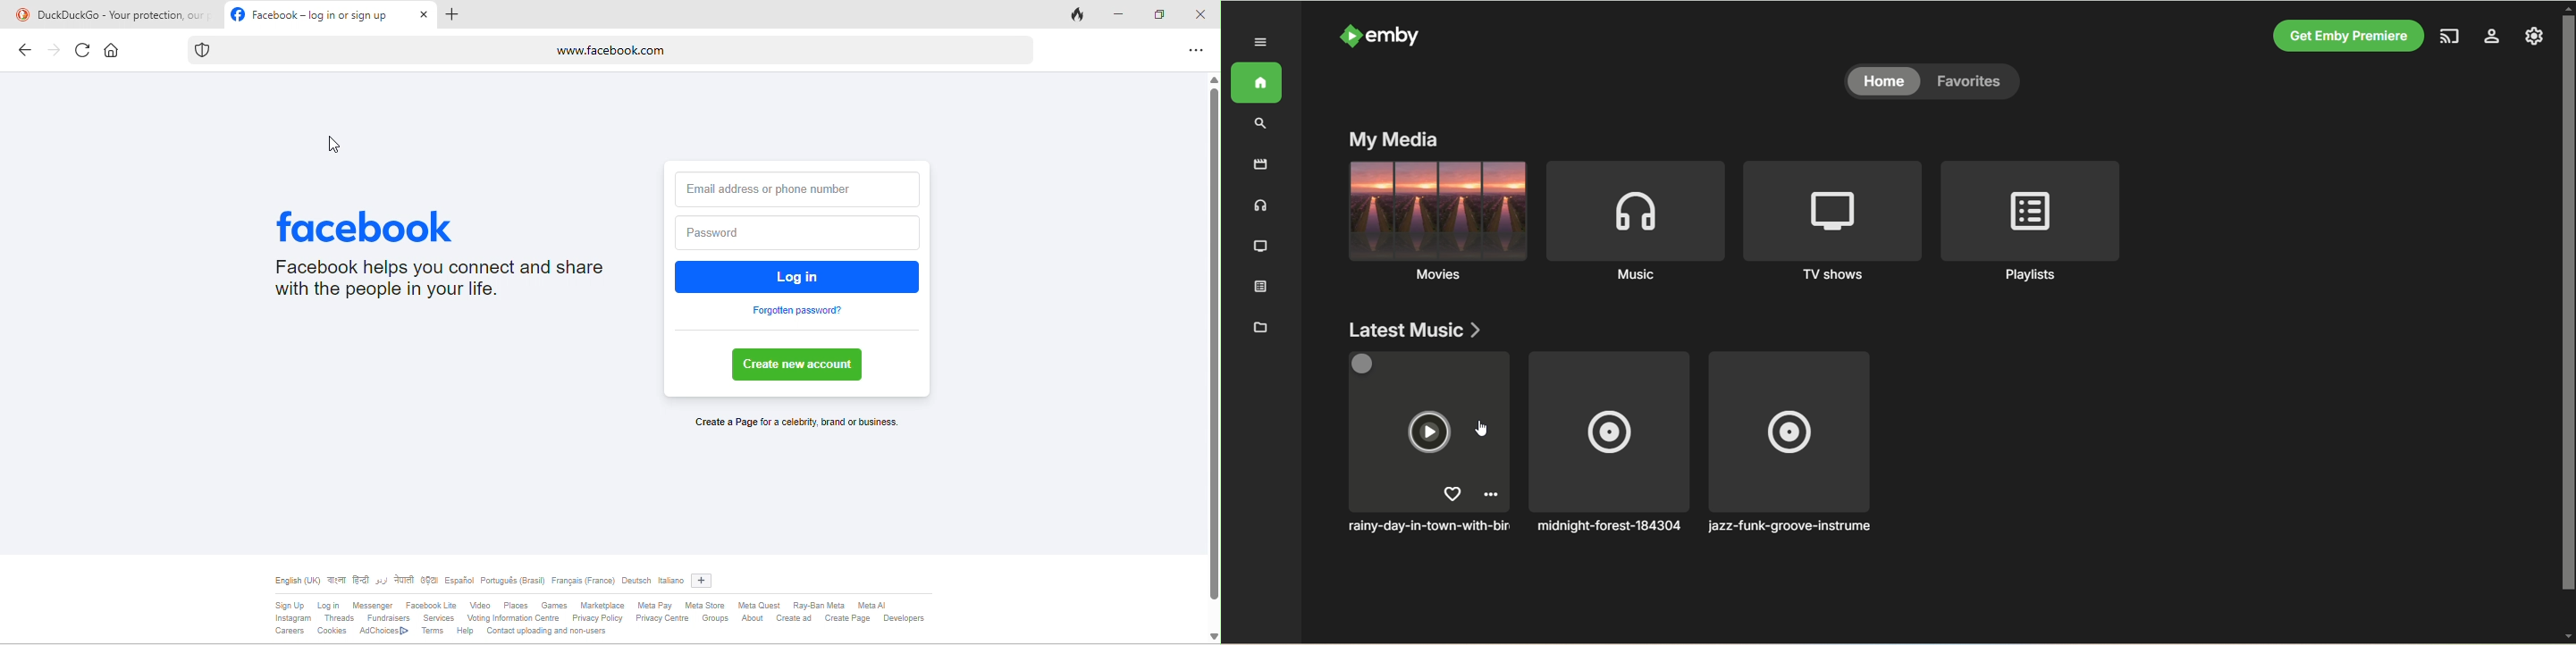 The width and height of the screenshot is (2576, 672). What do you see at coordinates (112, 51) in the screenshot?
I see `home` at bounding box center [112, 51].